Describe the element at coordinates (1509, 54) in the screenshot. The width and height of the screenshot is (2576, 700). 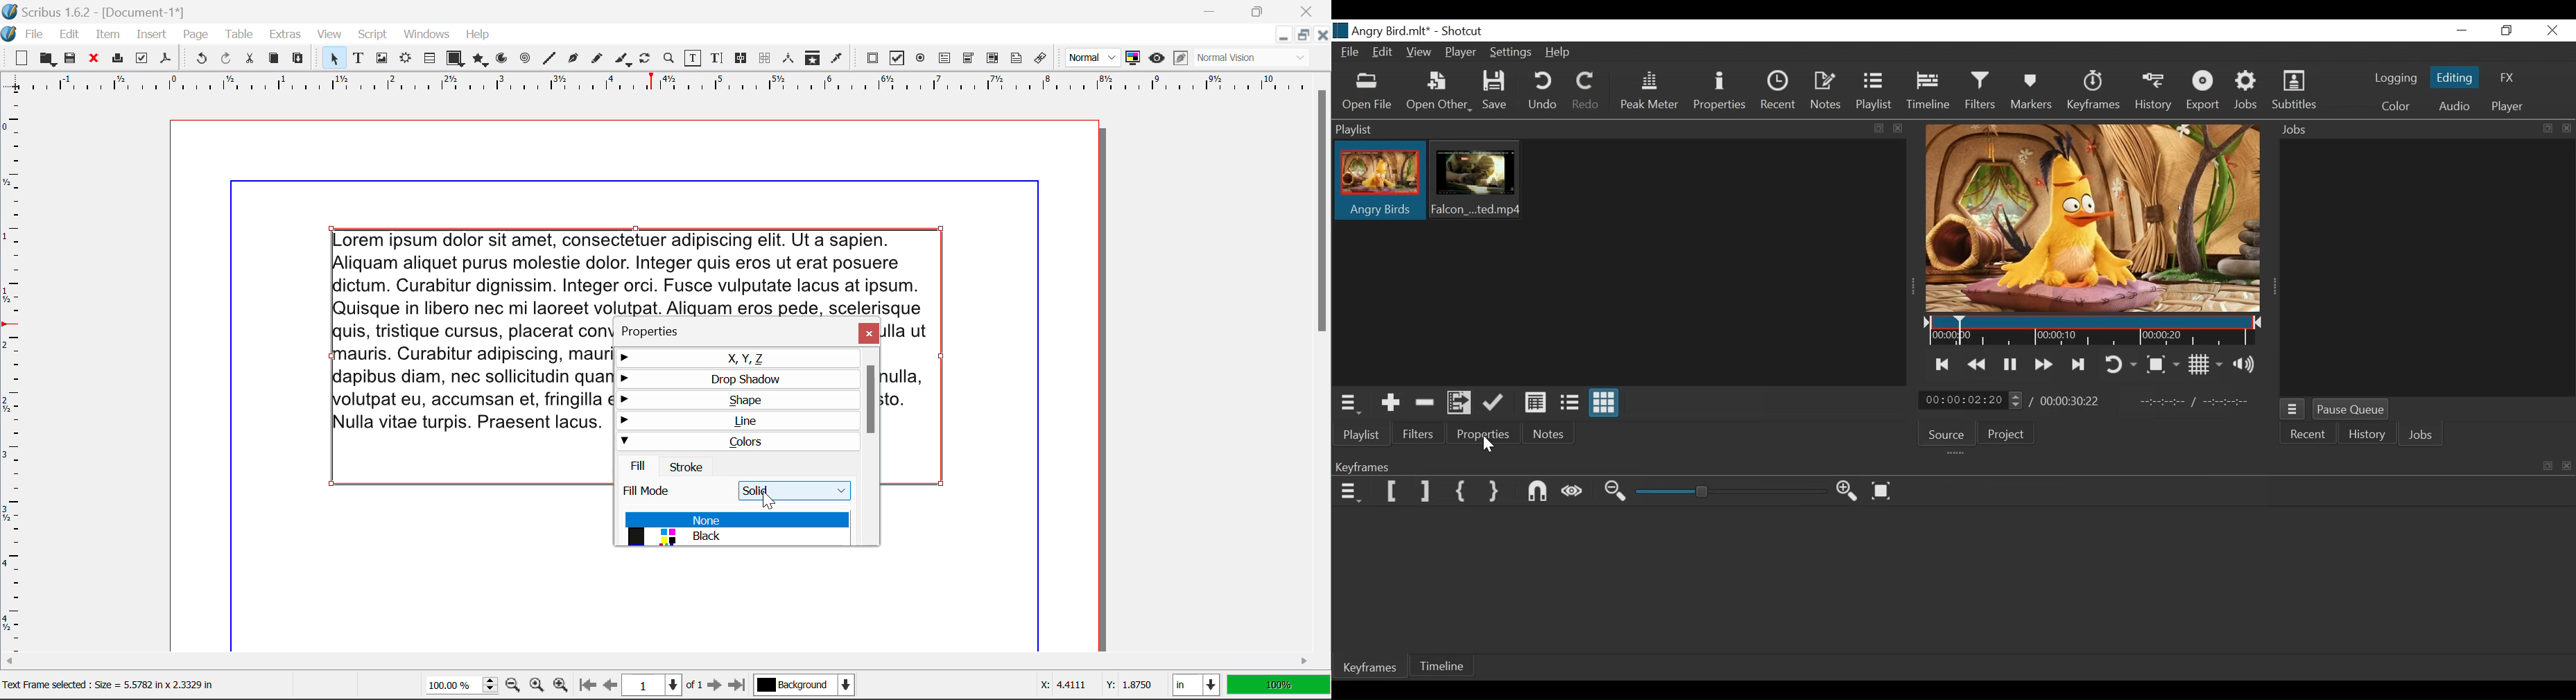
I see `Settings` at that location.